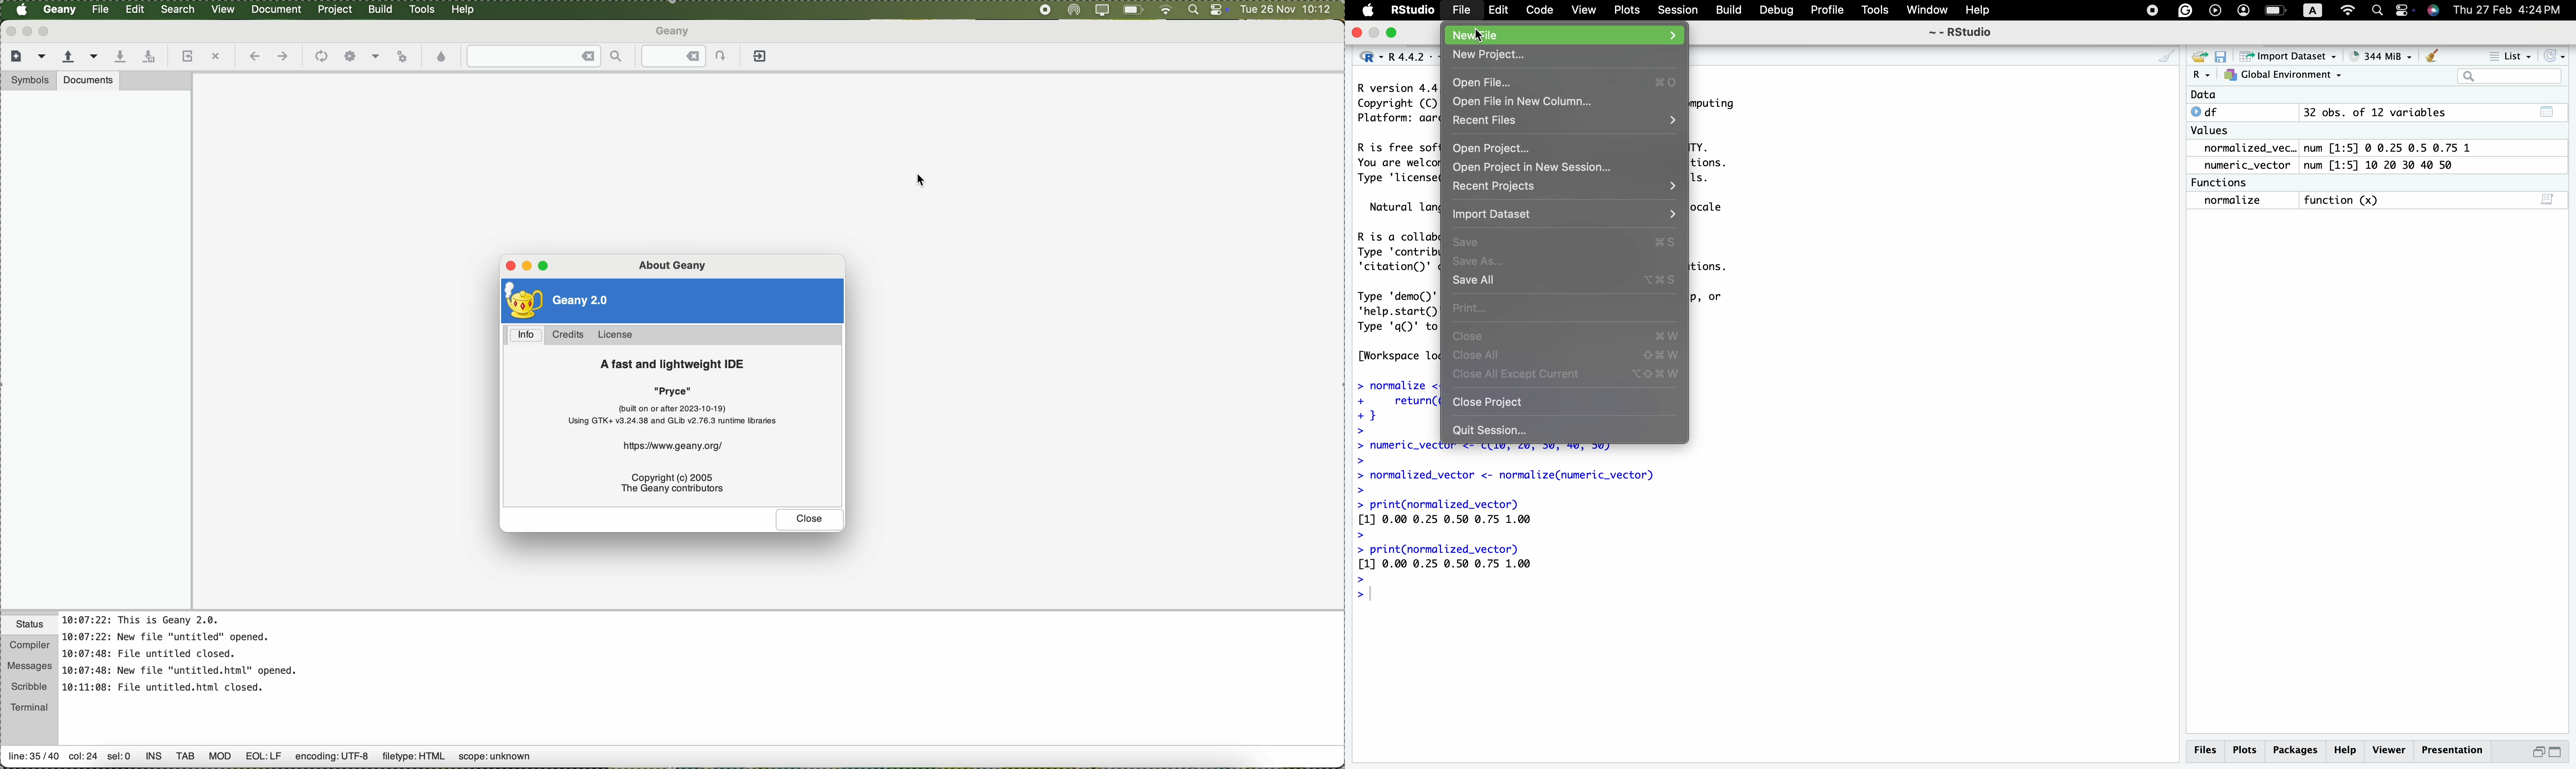 This screenshot has height=784, width=2576. Describe the element at coordinates (2345, 751) in the screenshot. I see `Help` at that location.